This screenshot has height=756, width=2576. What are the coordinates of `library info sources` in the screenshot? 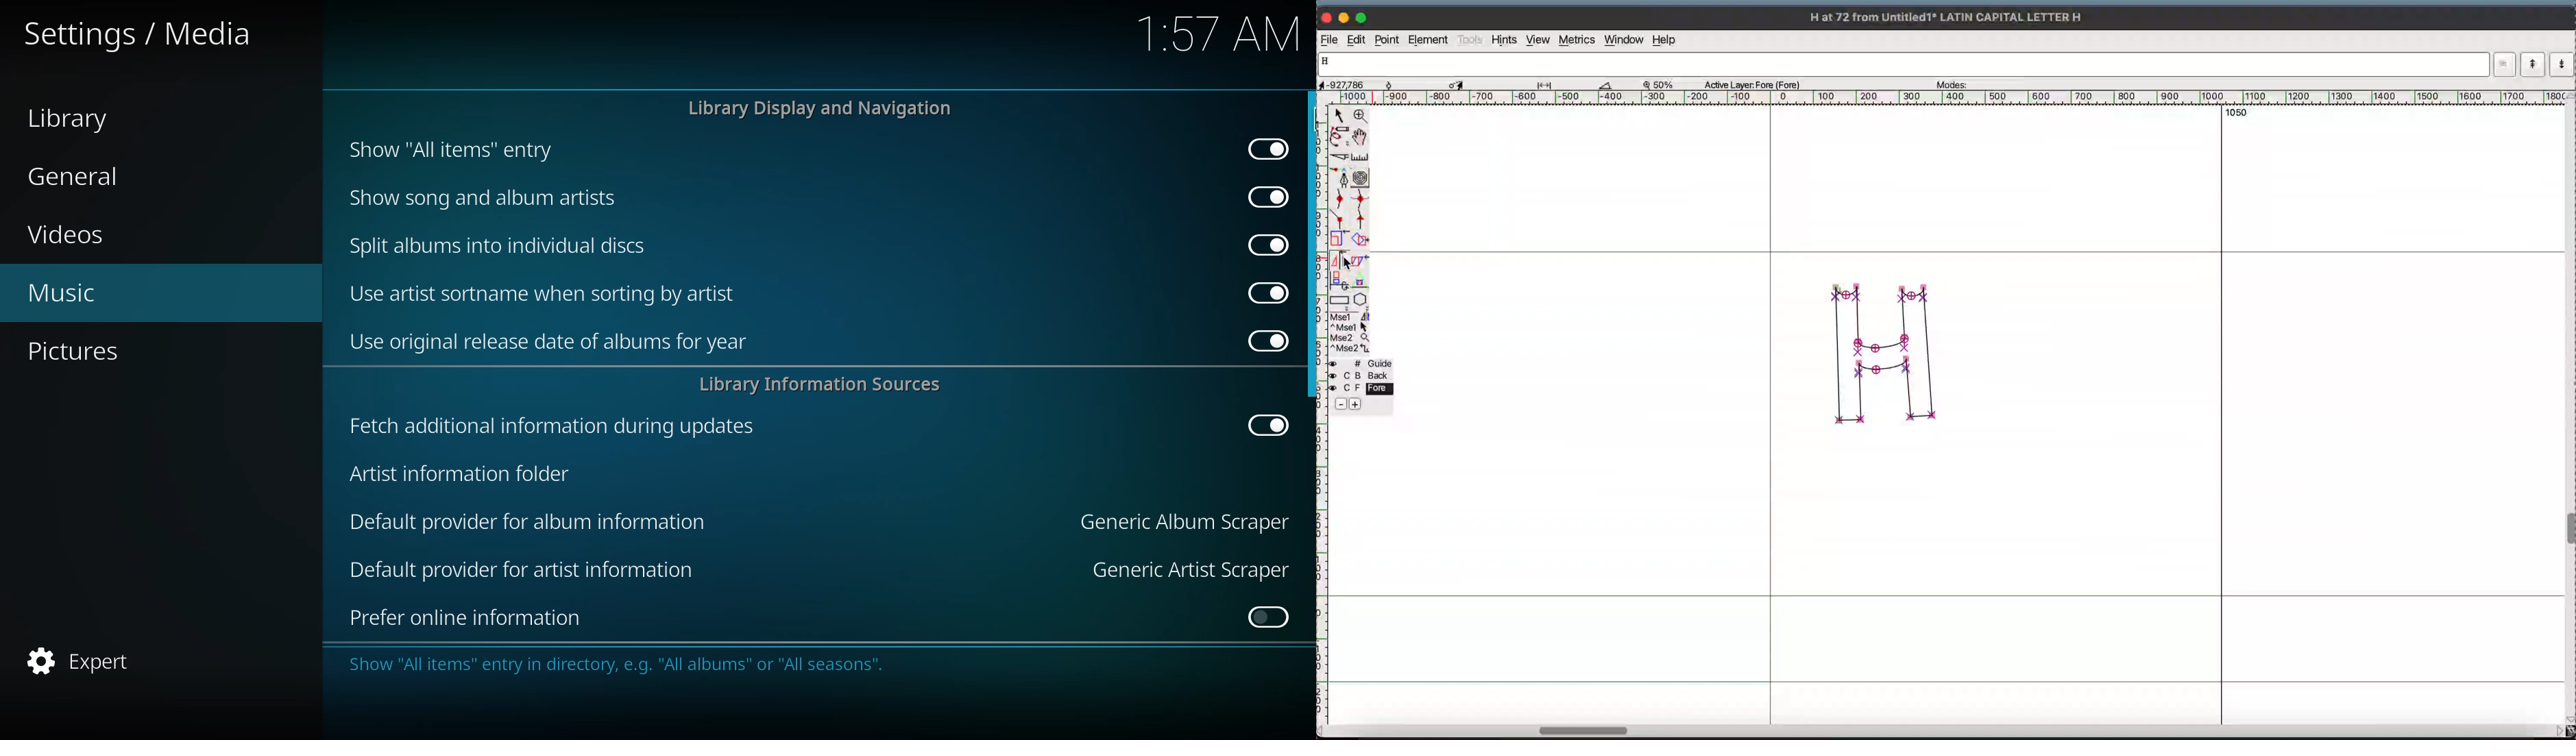 It's located at (825, 386).